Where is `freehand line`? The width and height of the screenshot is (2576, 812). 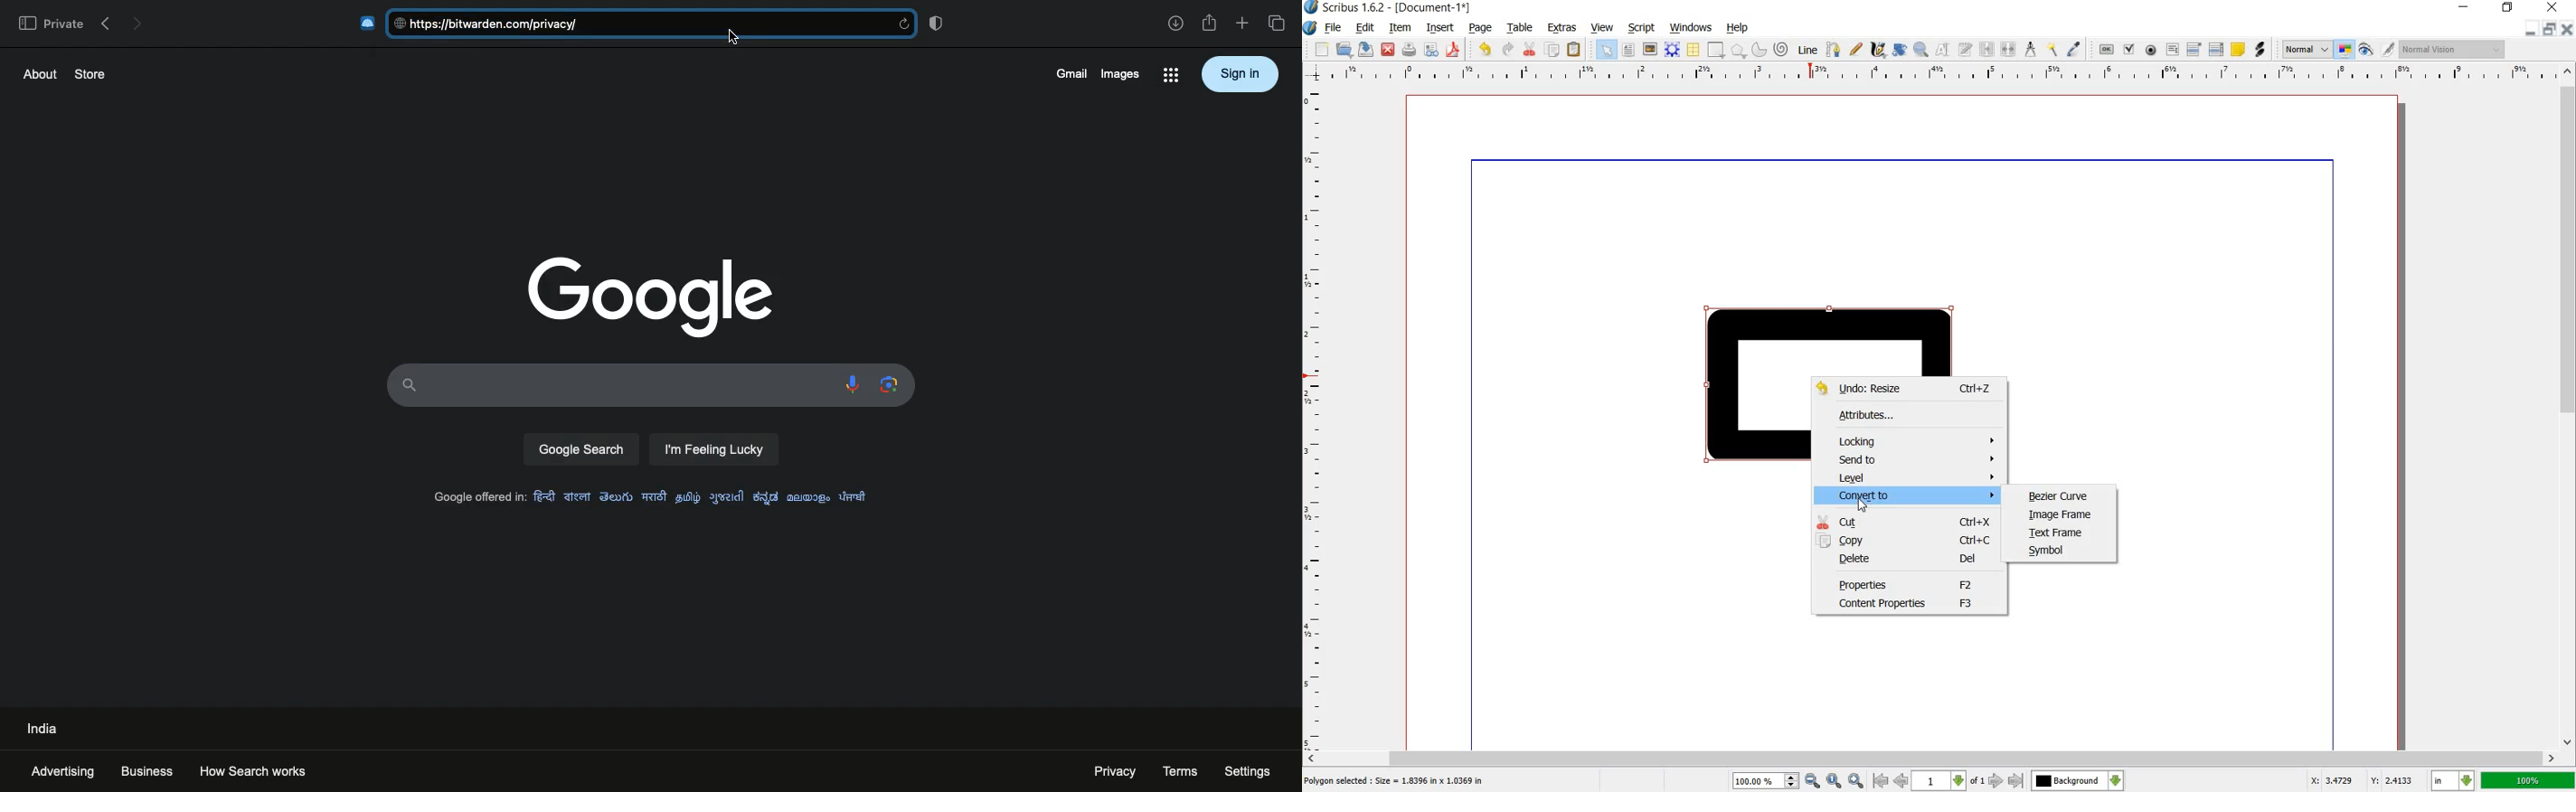
freehand line is located at coordinates (1857, 50).